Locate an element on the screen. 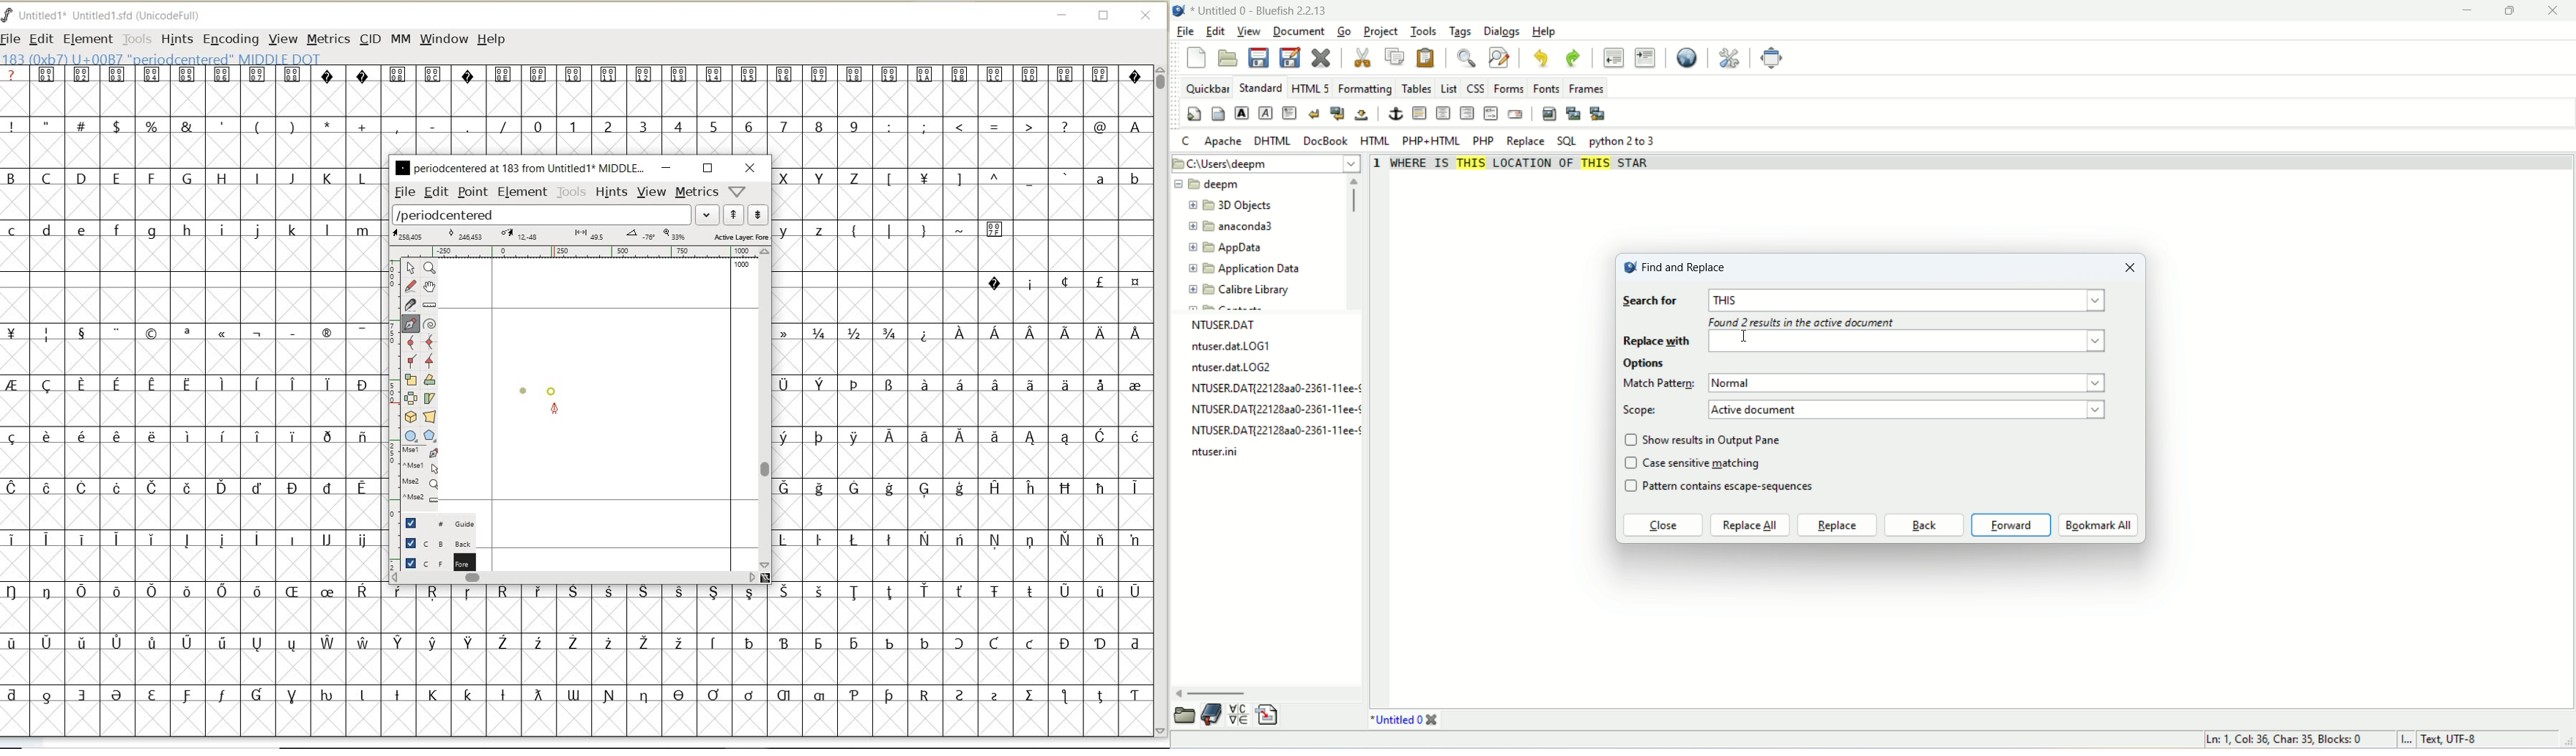 The image size is (2576, 756). logo is located at coordinates (1629, 270).